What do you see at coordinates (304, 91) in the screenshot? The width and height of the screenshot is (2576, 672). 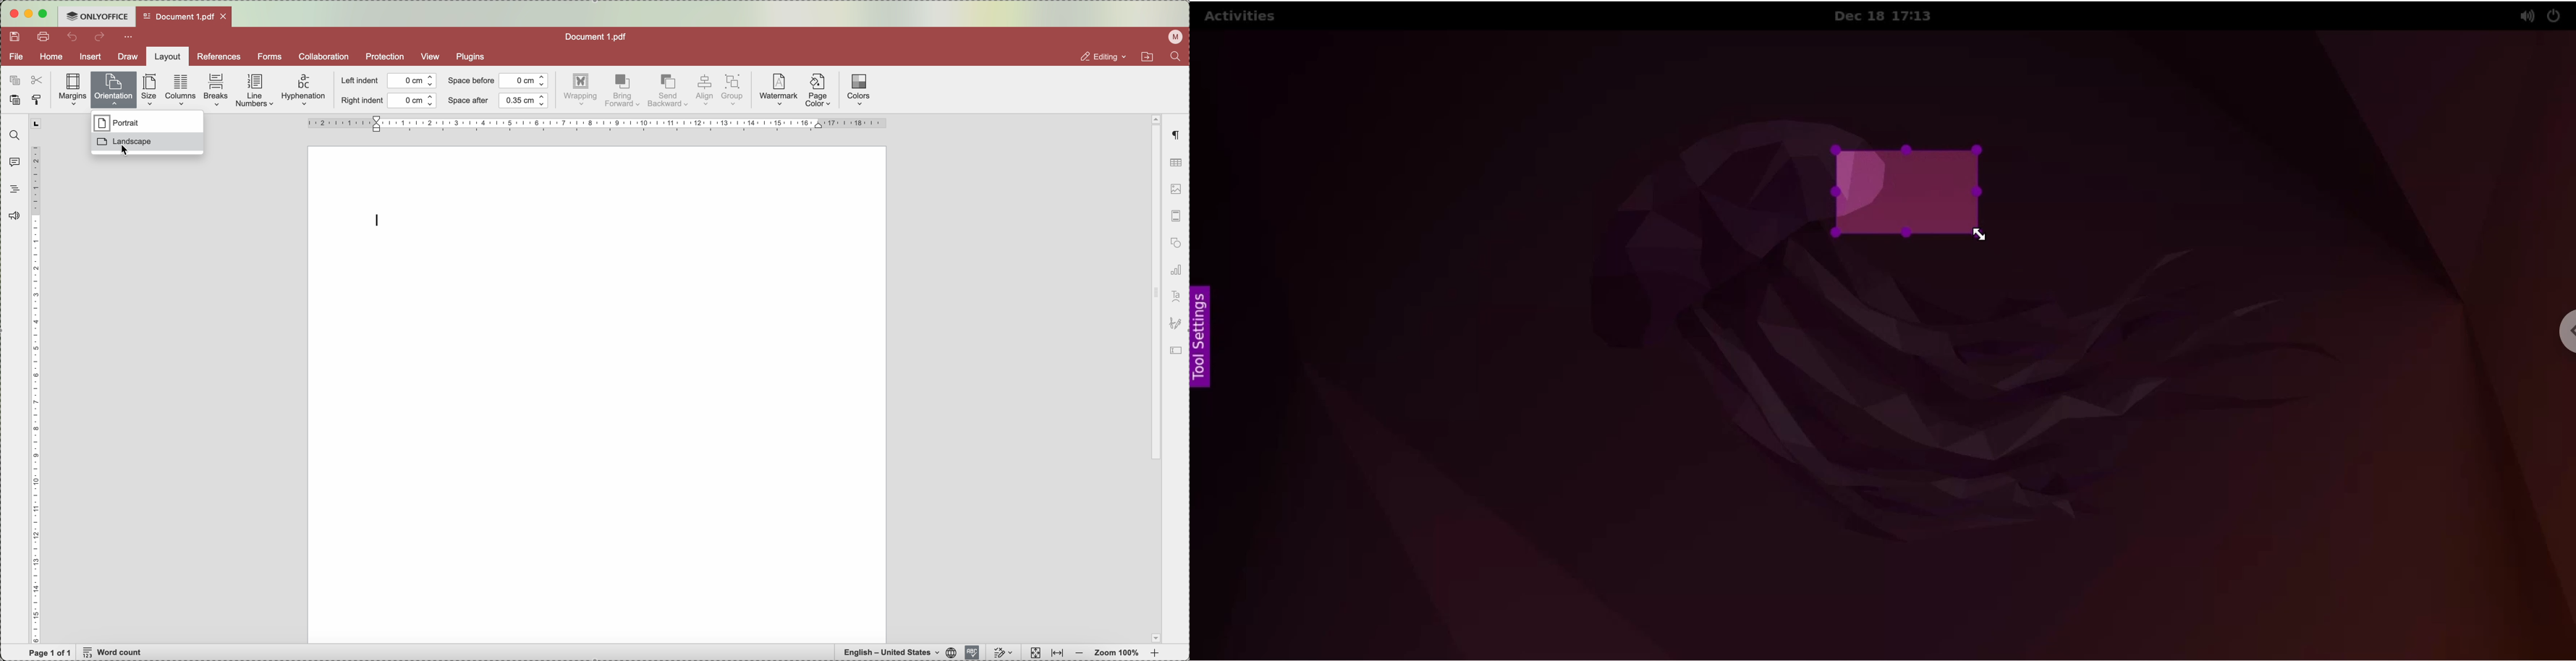 I see `hyphenation` at bounding box center [304, 91].